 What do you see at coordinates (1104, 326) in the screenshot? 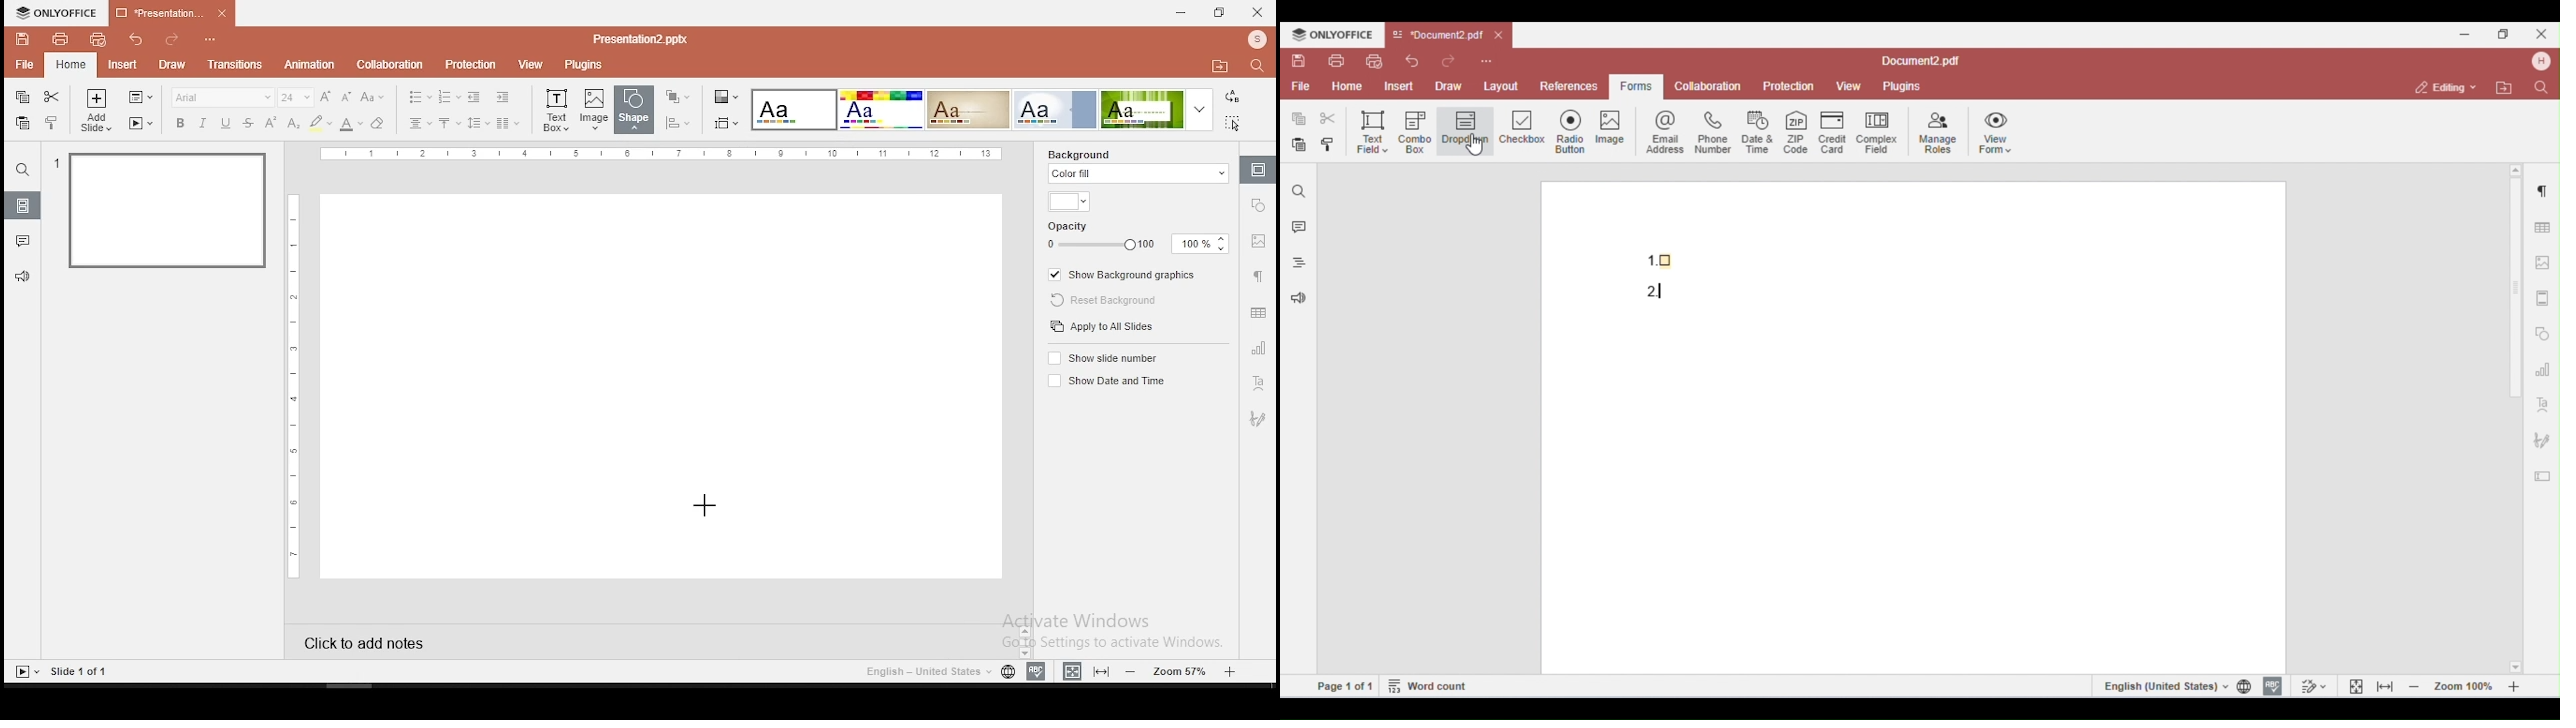
I see `apply to all slides` at bounding box center [1104, 326].